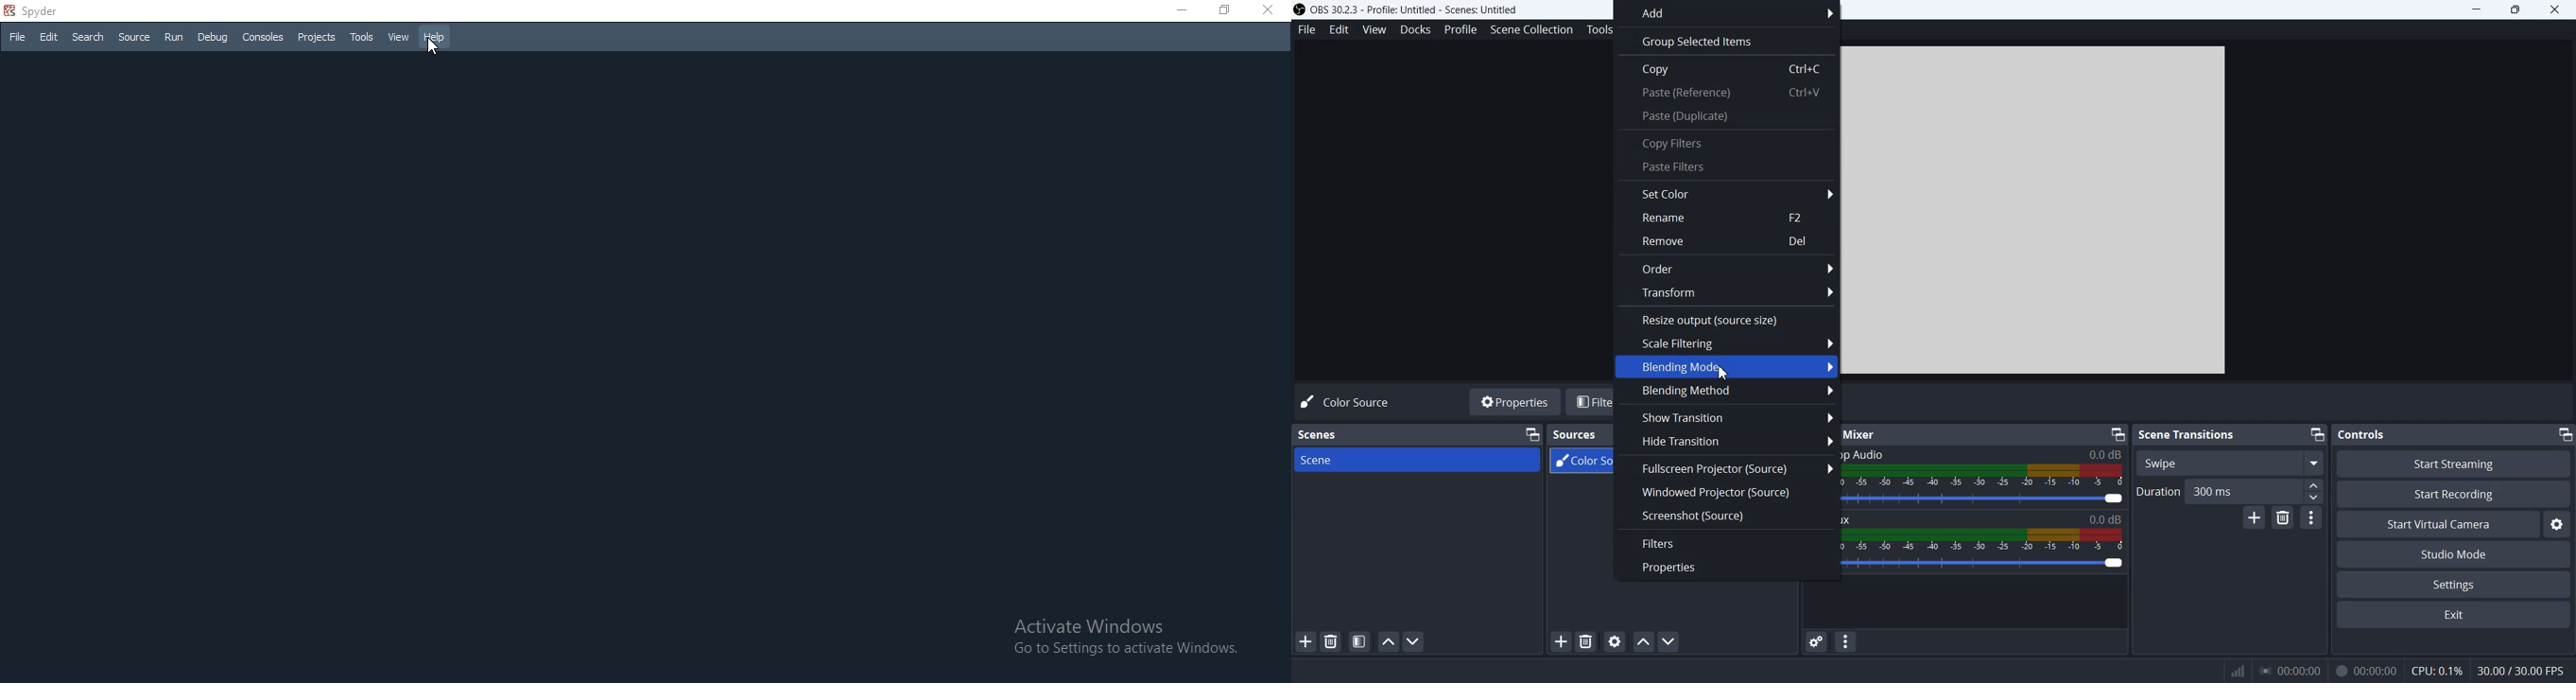  Describe the element at coordinates (434, 48) in the screenshot. I see `cursor` at that location.